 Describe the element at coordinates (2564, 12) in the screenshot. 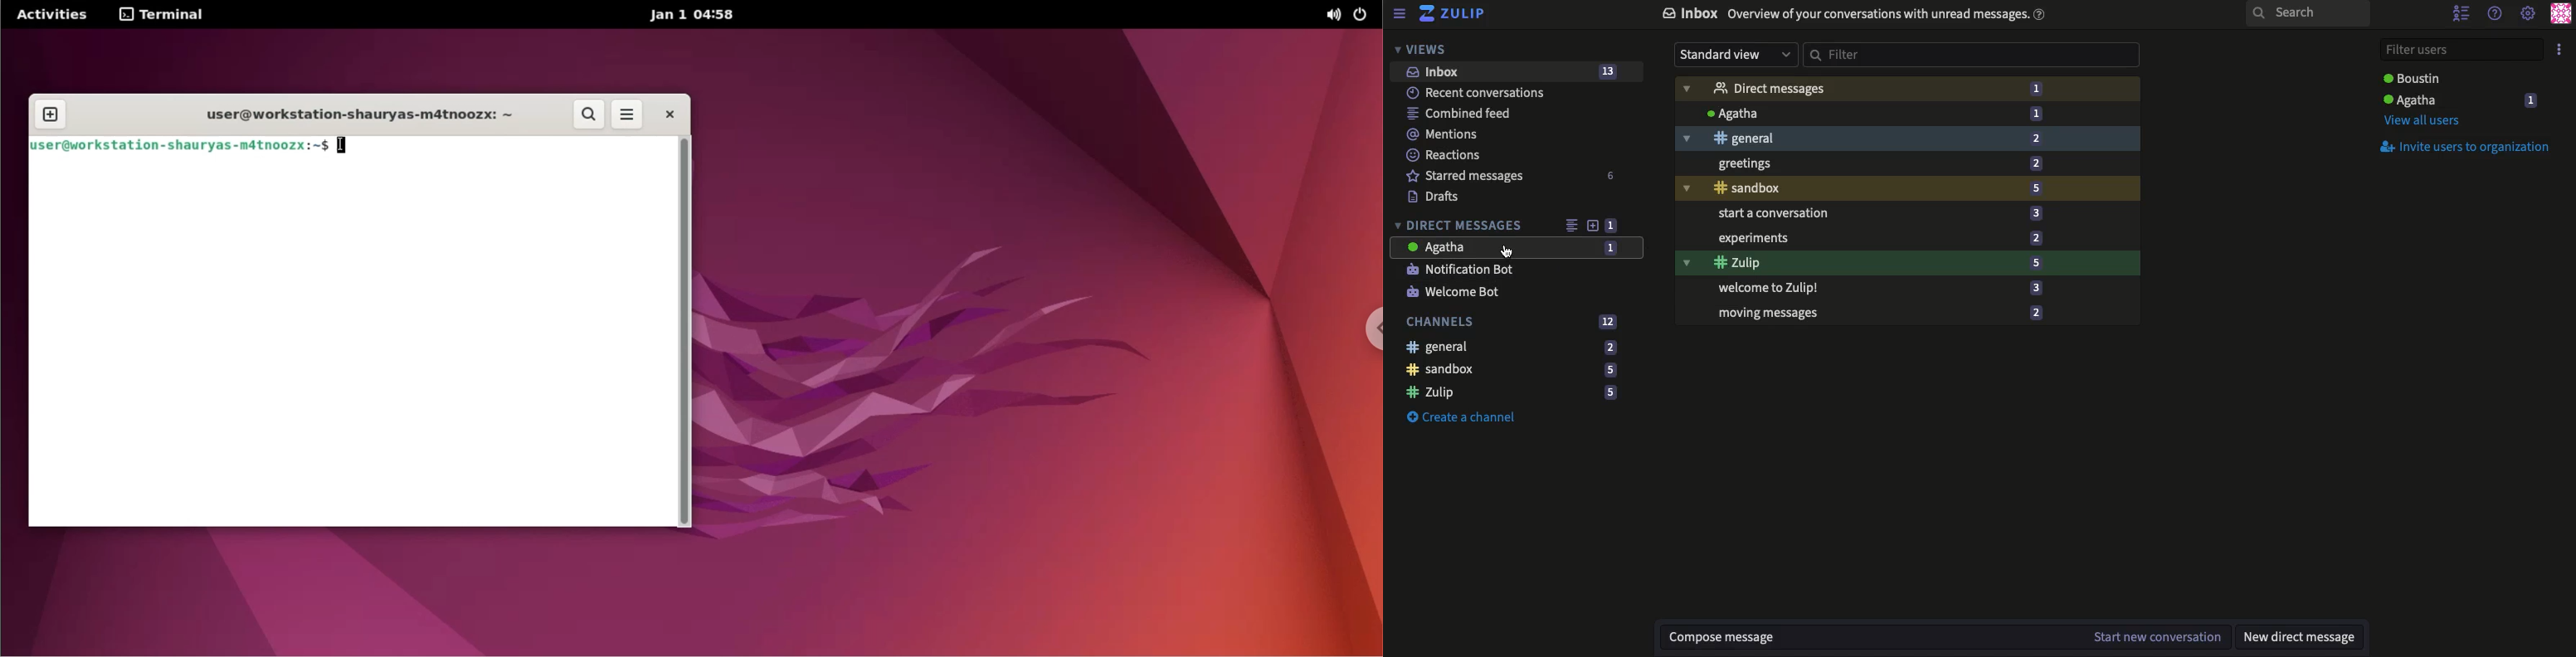

I see `Profile` at that location.